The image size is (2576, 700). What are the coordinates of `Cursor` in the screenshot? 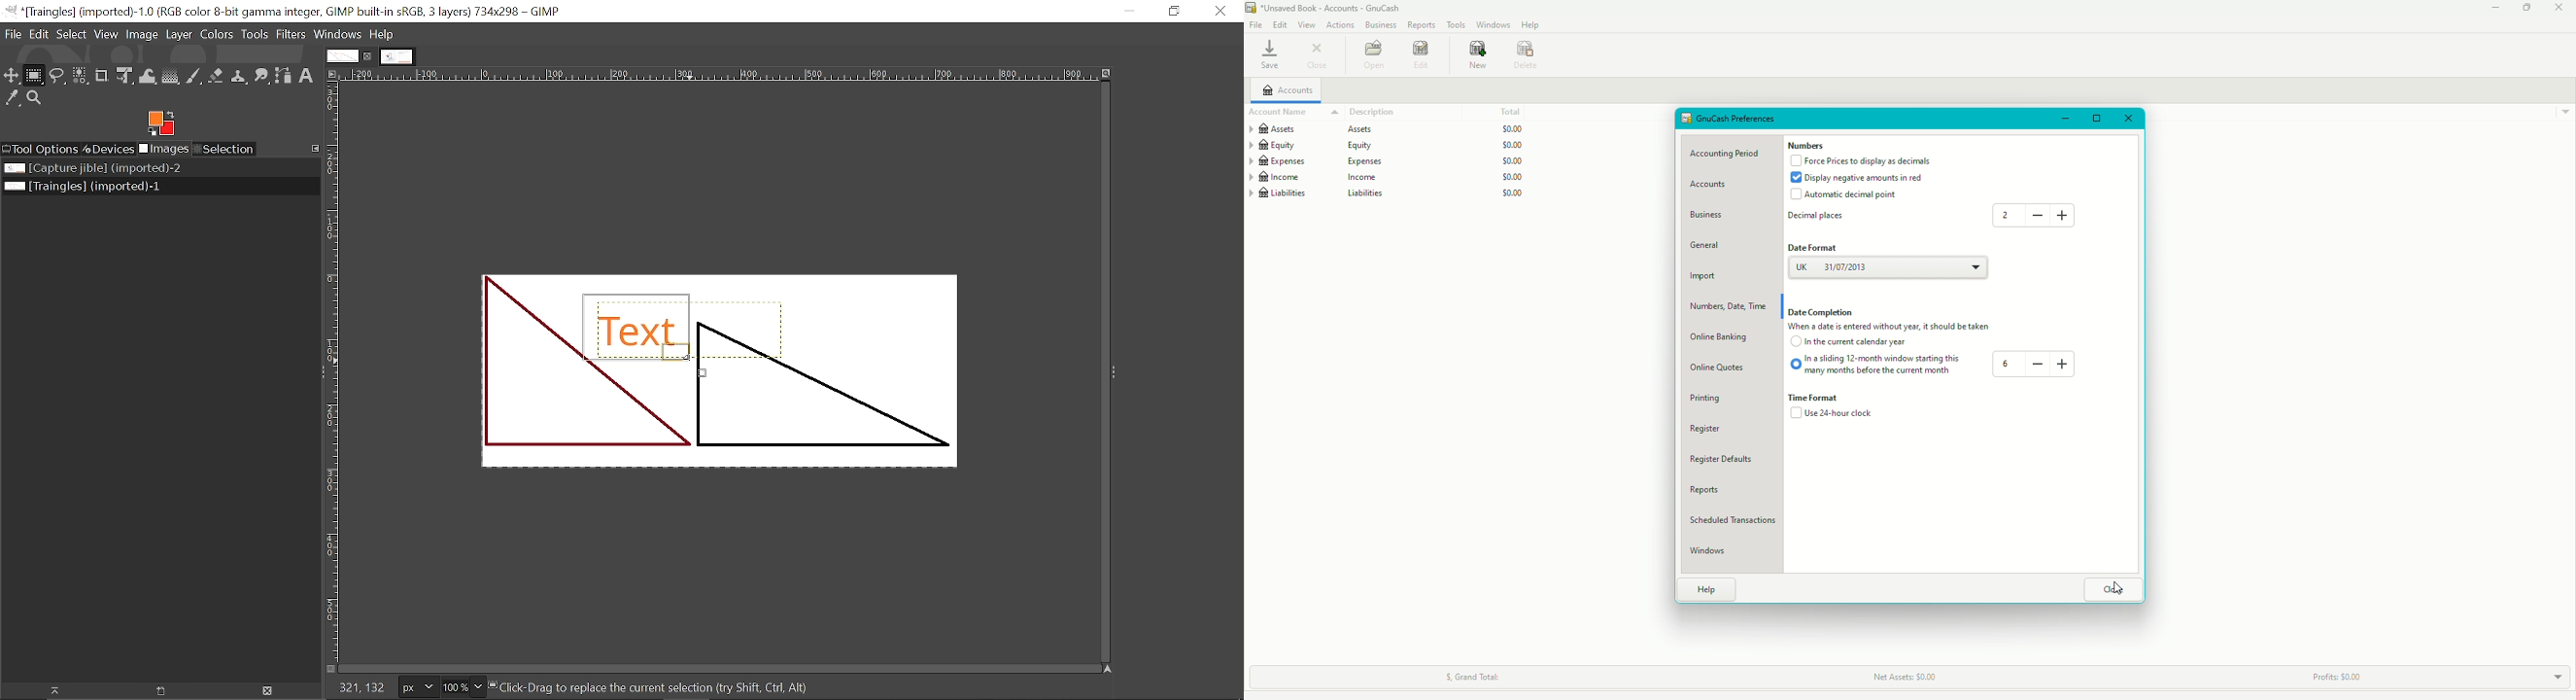 It's located at (698, 368).